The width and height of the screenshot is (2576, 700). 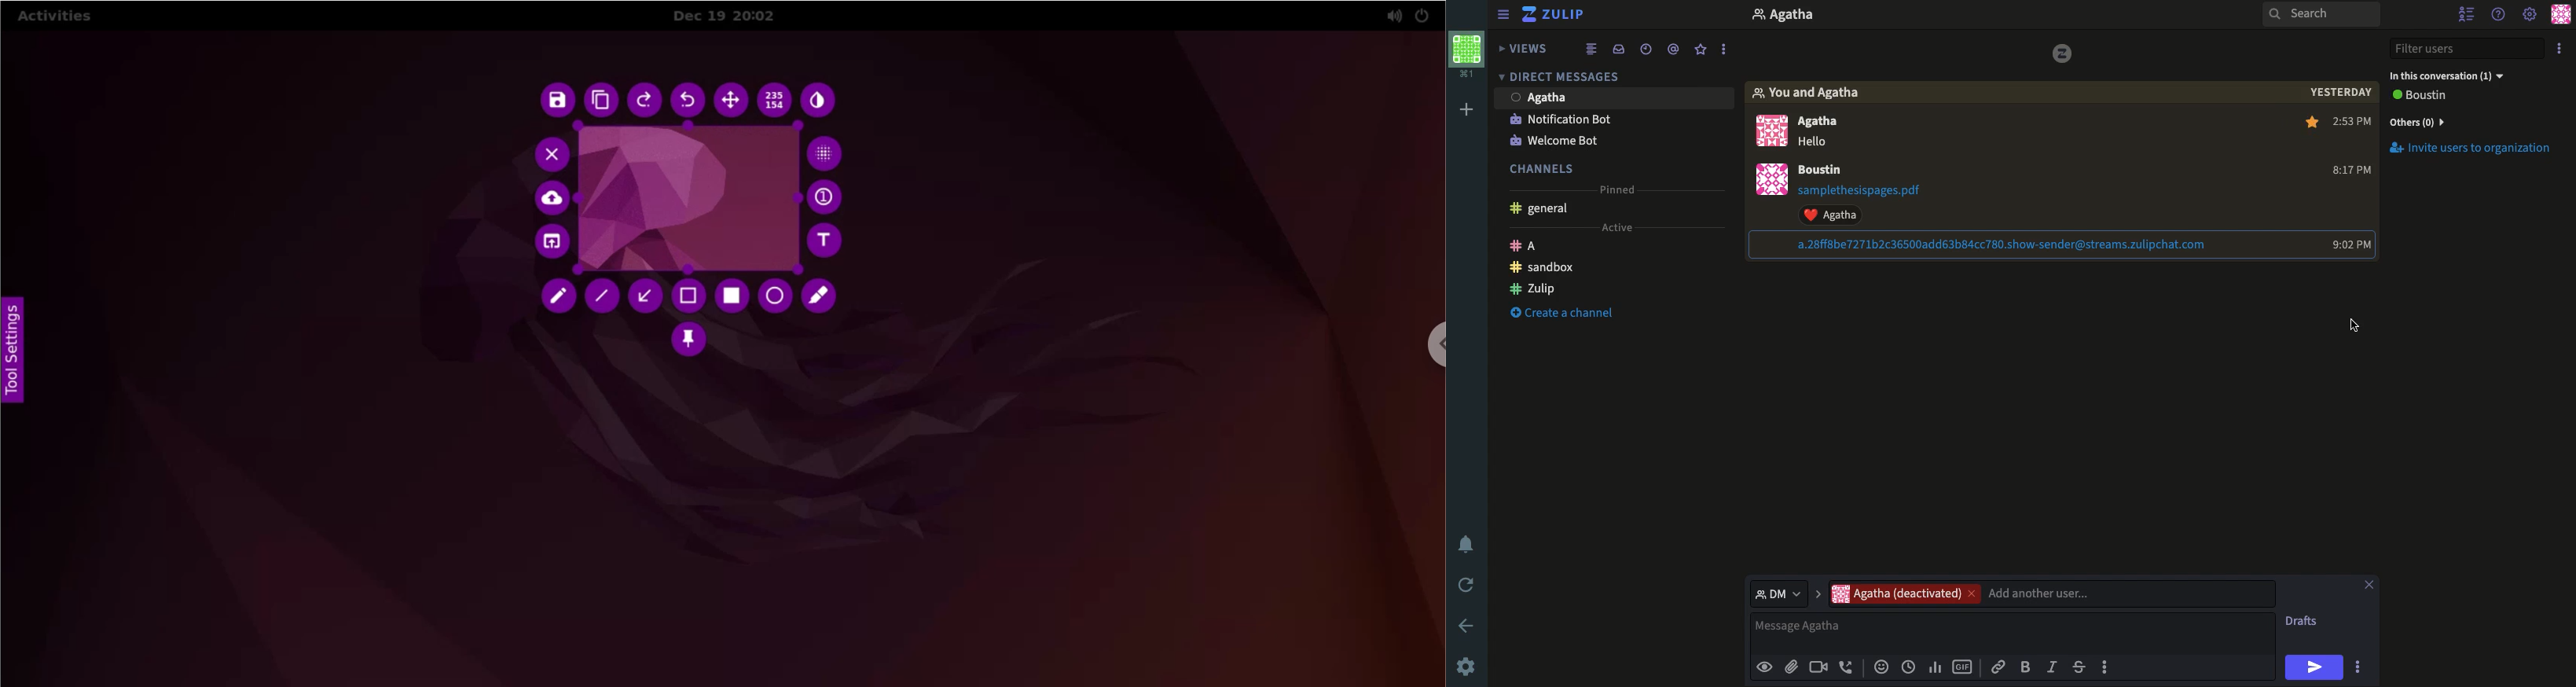 I want to click on Strikethrough , so click(x=2079, y=667).